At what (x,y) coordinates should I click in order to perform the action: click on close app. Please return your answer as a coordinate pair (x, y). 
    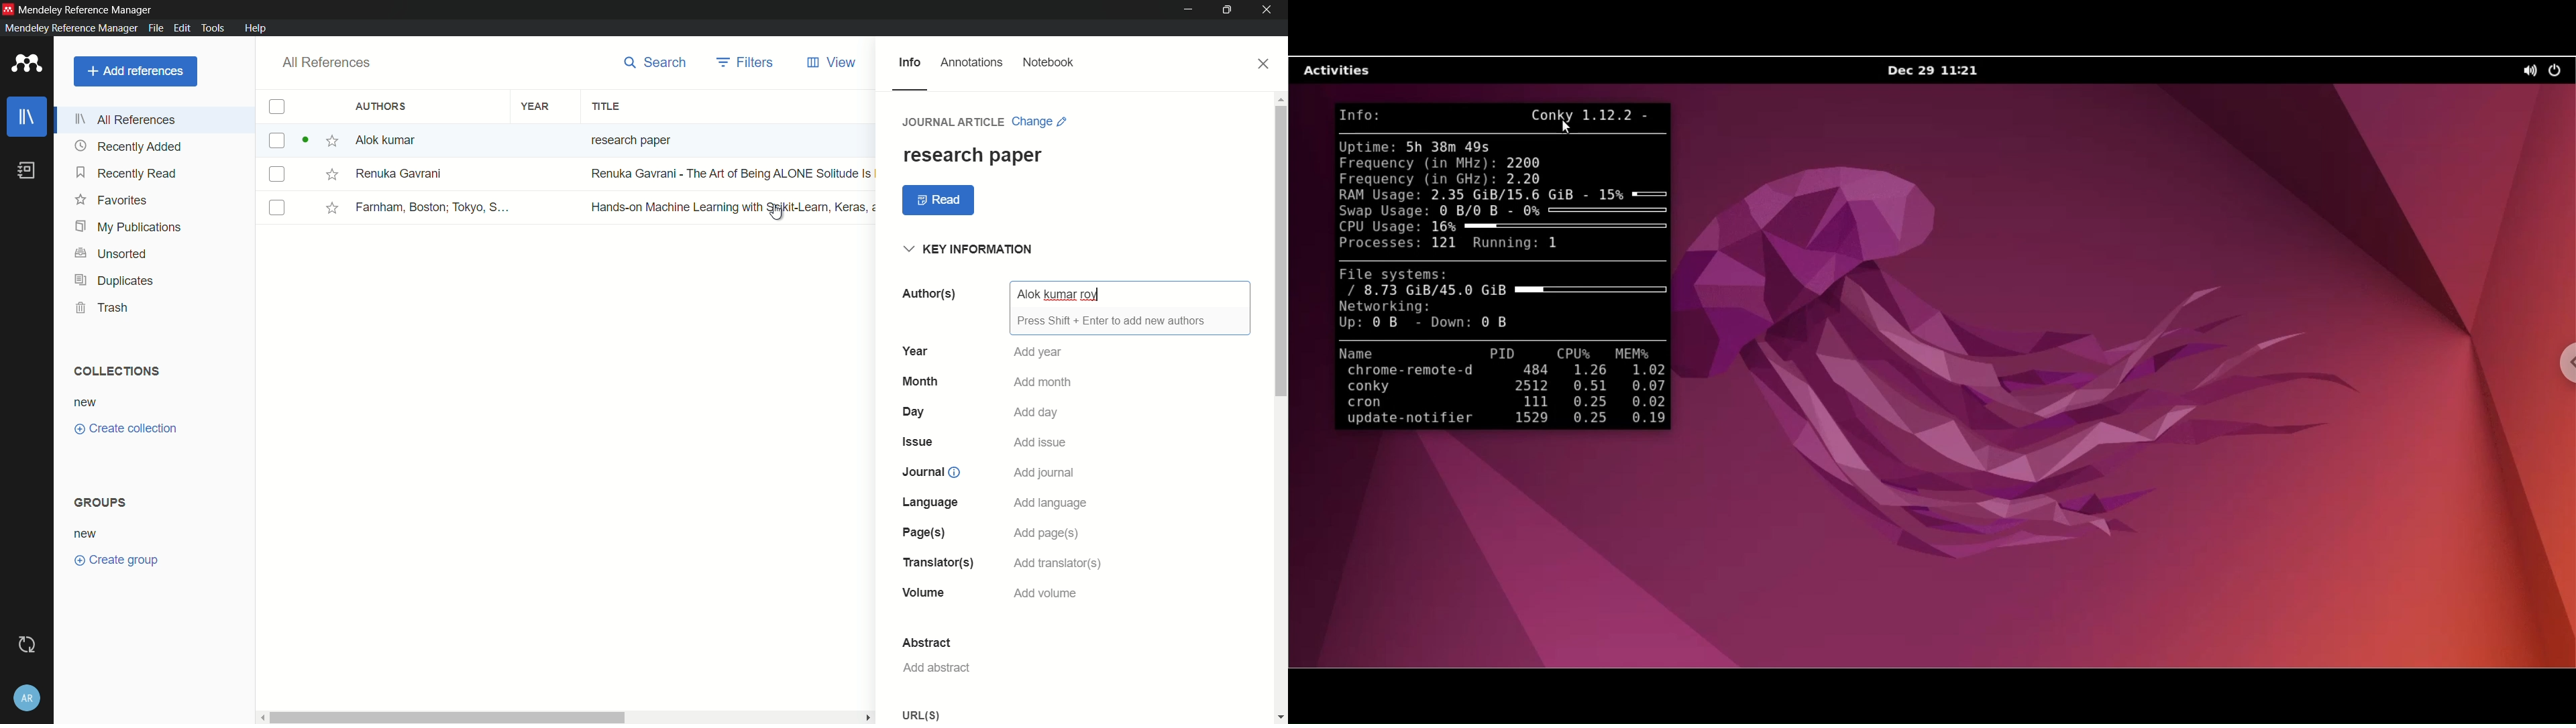
    Looking at the image, I should click on (1269, 10).